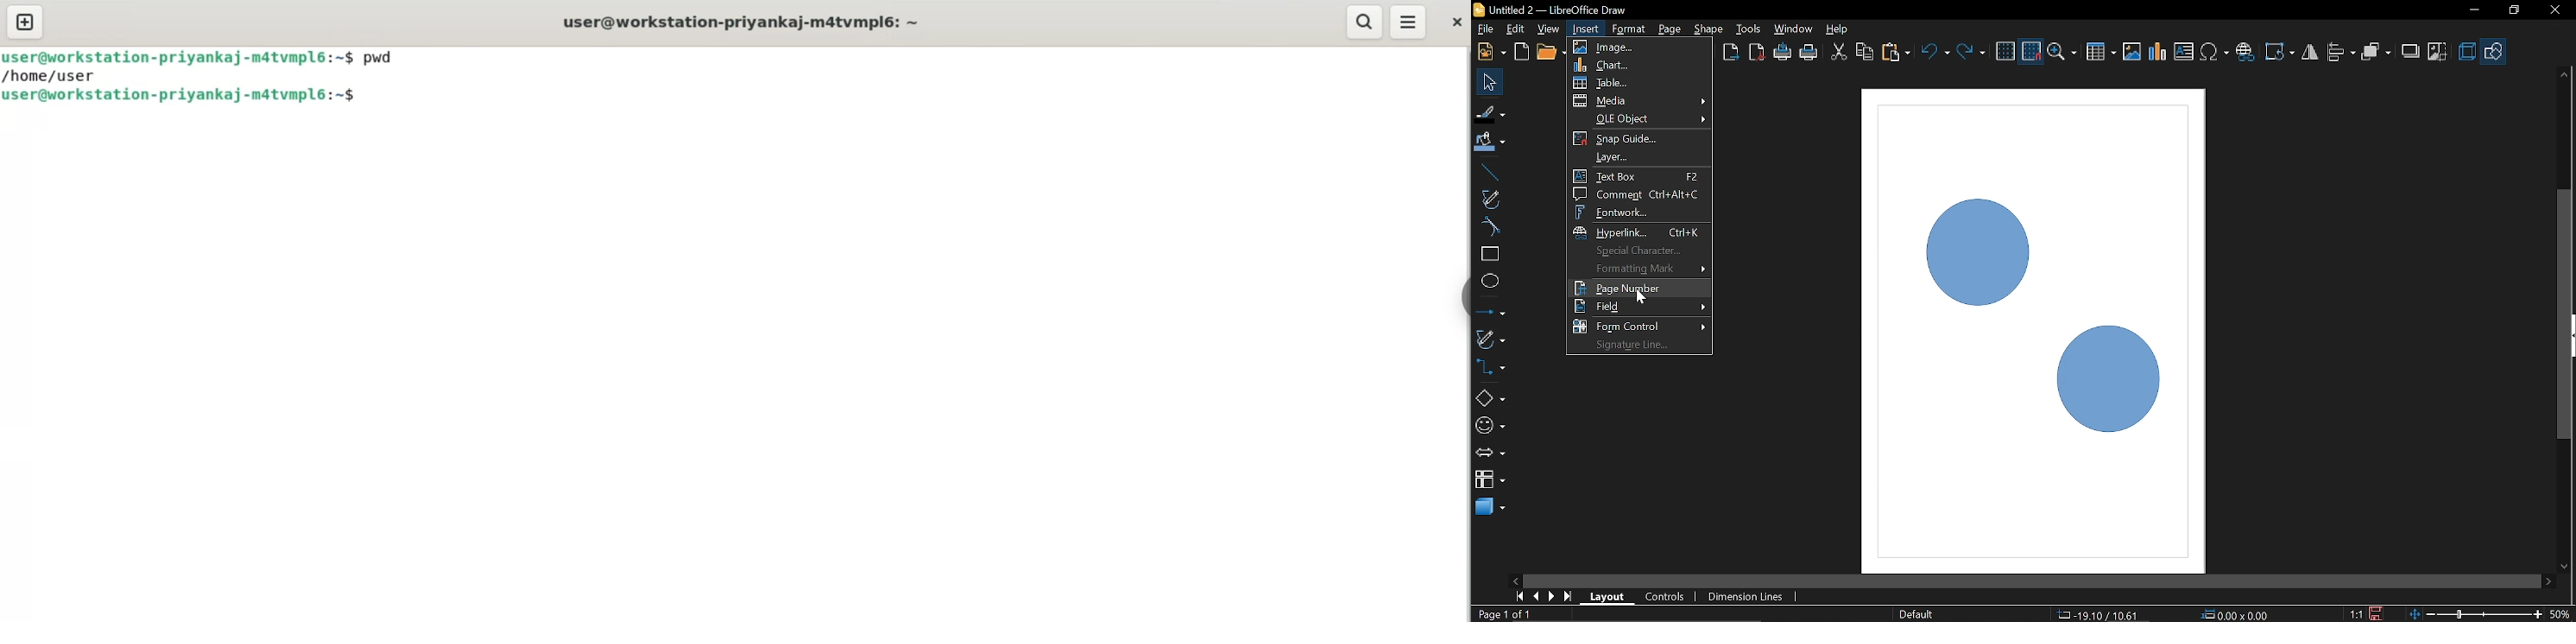  Describe the element at coordinates (2311, 54) in the screenshot. I see `flip` at that location.